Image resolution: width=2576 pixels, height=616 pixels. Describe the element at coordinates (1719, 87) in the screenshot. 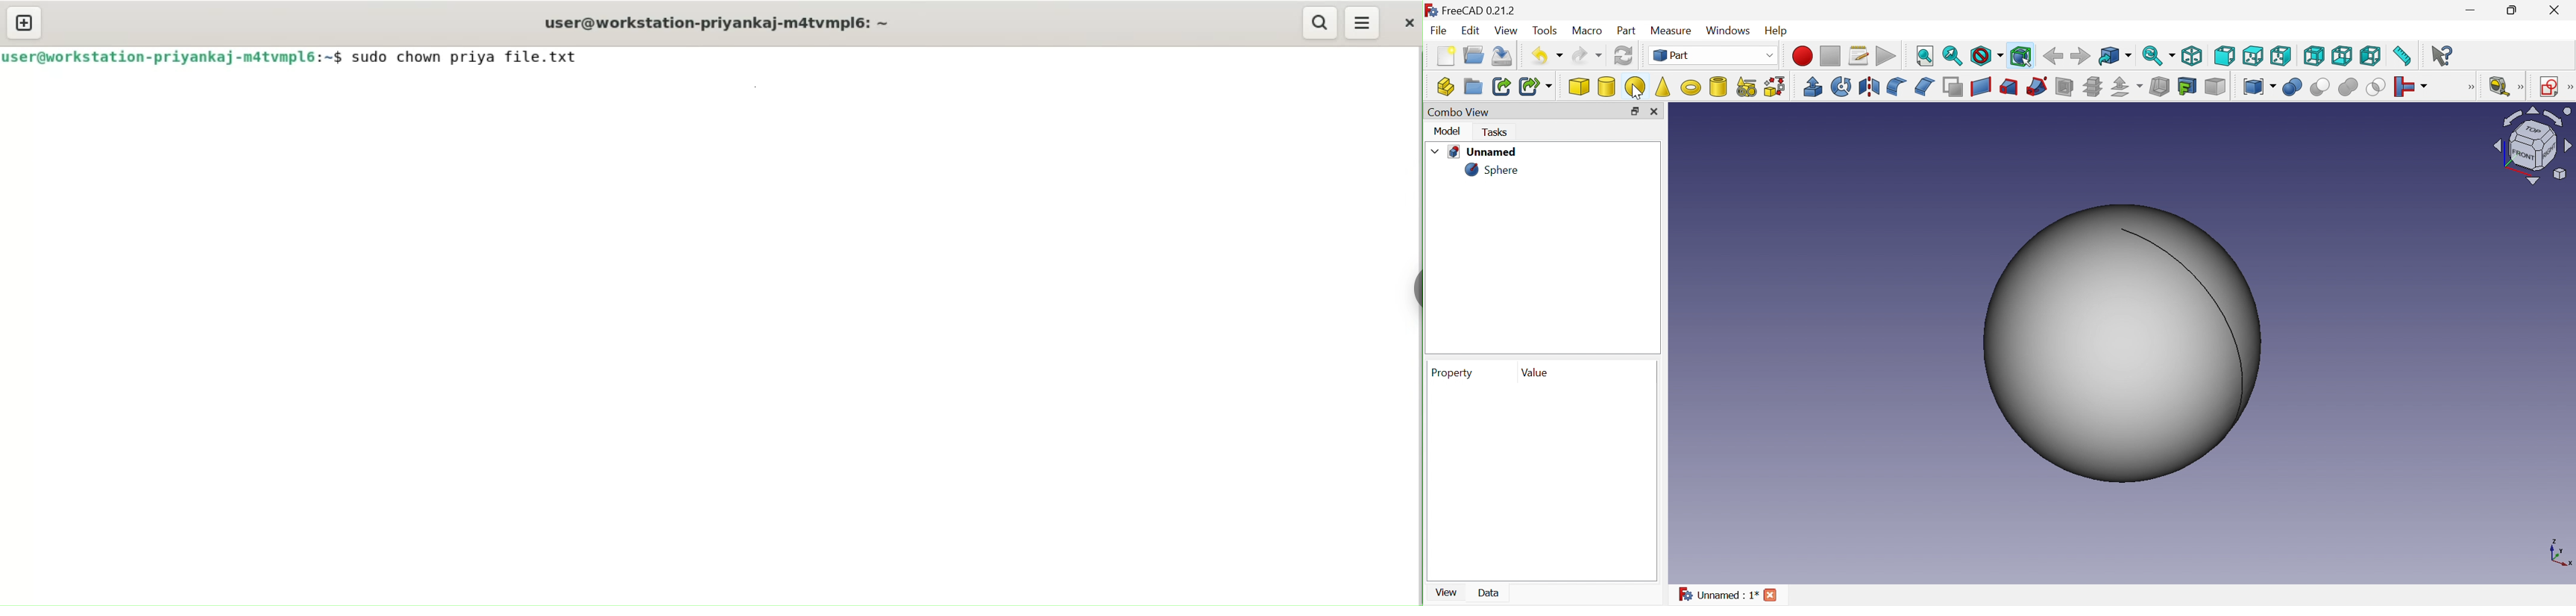

I see `Create tube` at that location.